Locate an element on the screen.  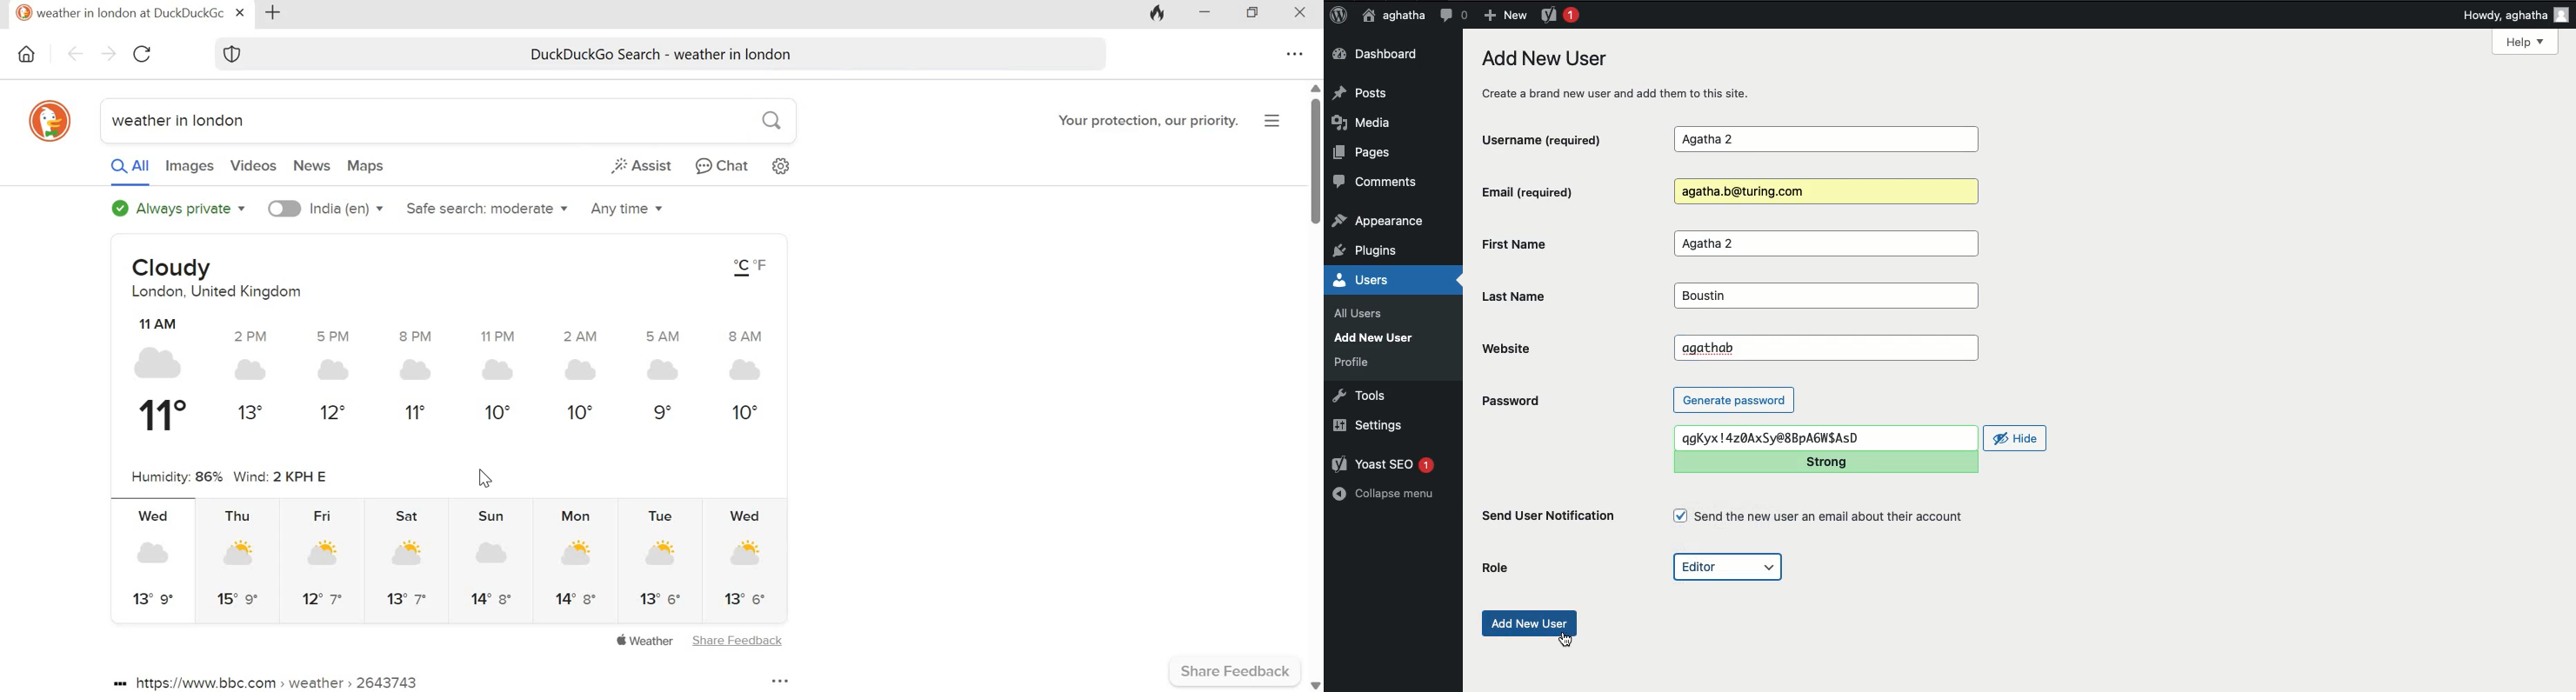
13° 6° is located at coordinates (746, 599).